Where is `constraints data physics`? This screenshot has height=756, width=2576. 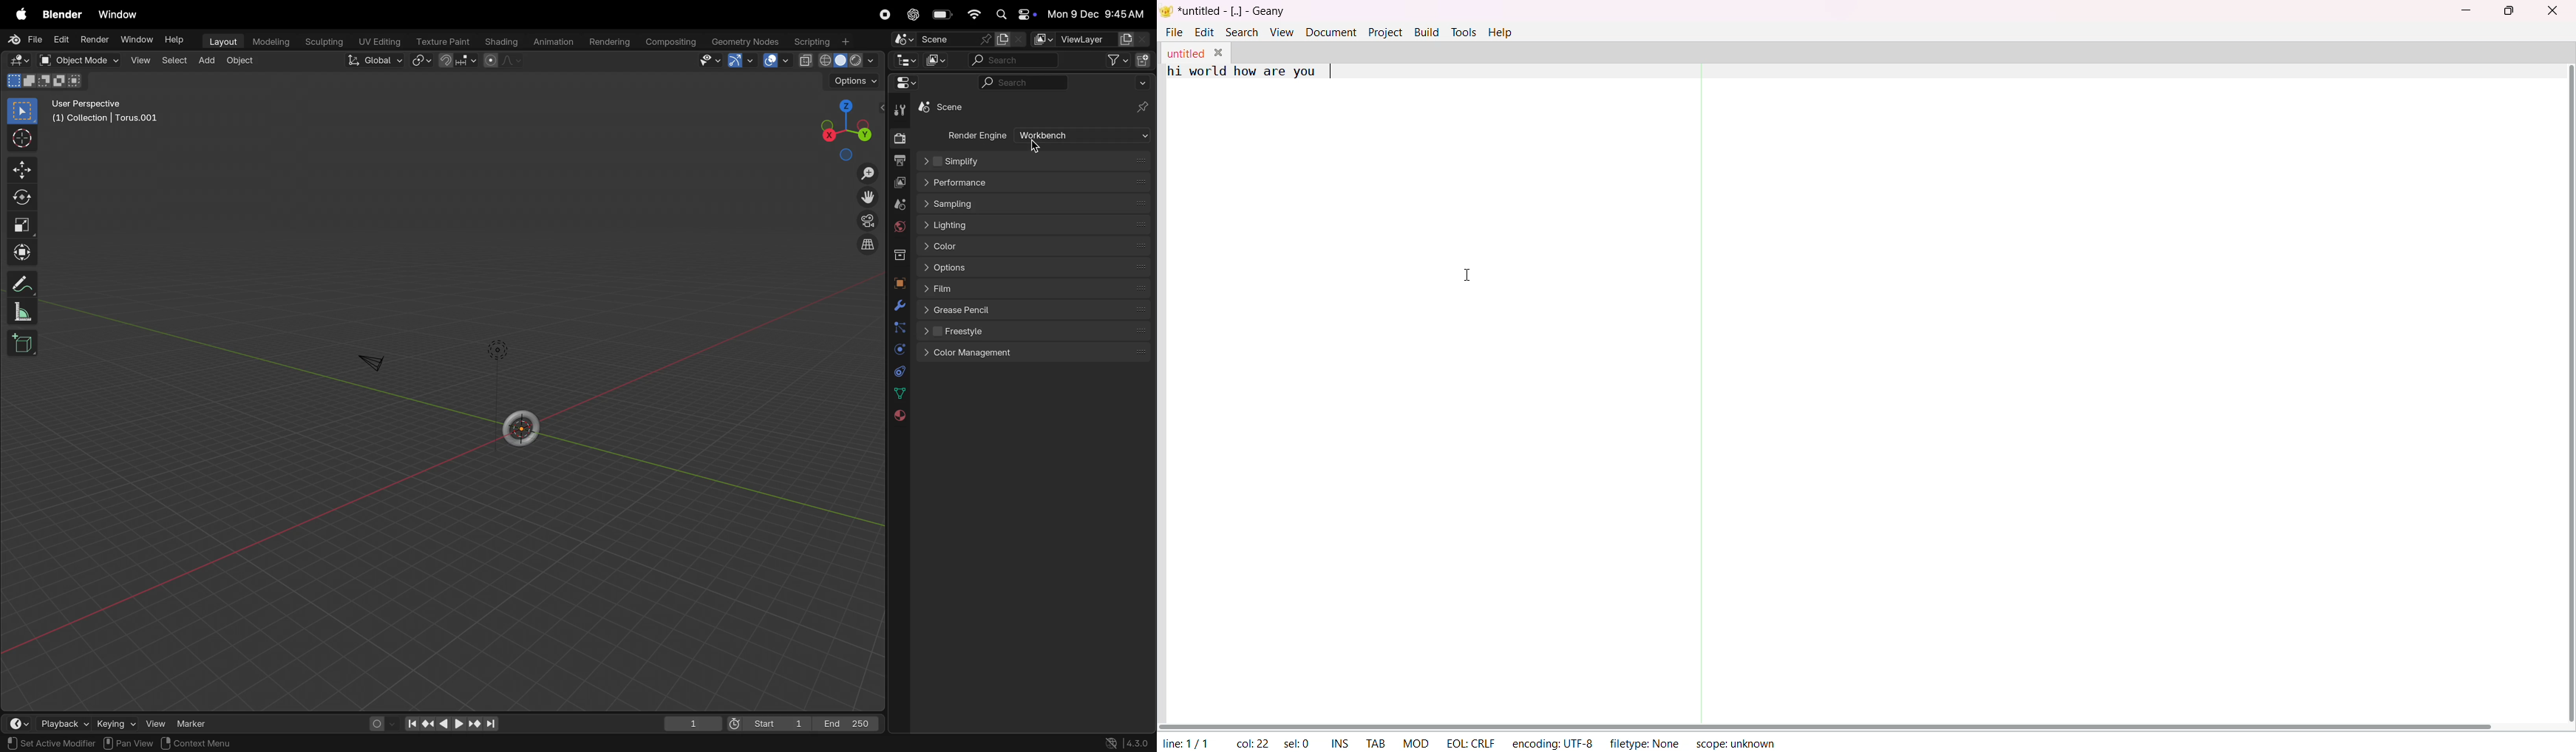
constraints data physics is located at coordinates (898, 371).